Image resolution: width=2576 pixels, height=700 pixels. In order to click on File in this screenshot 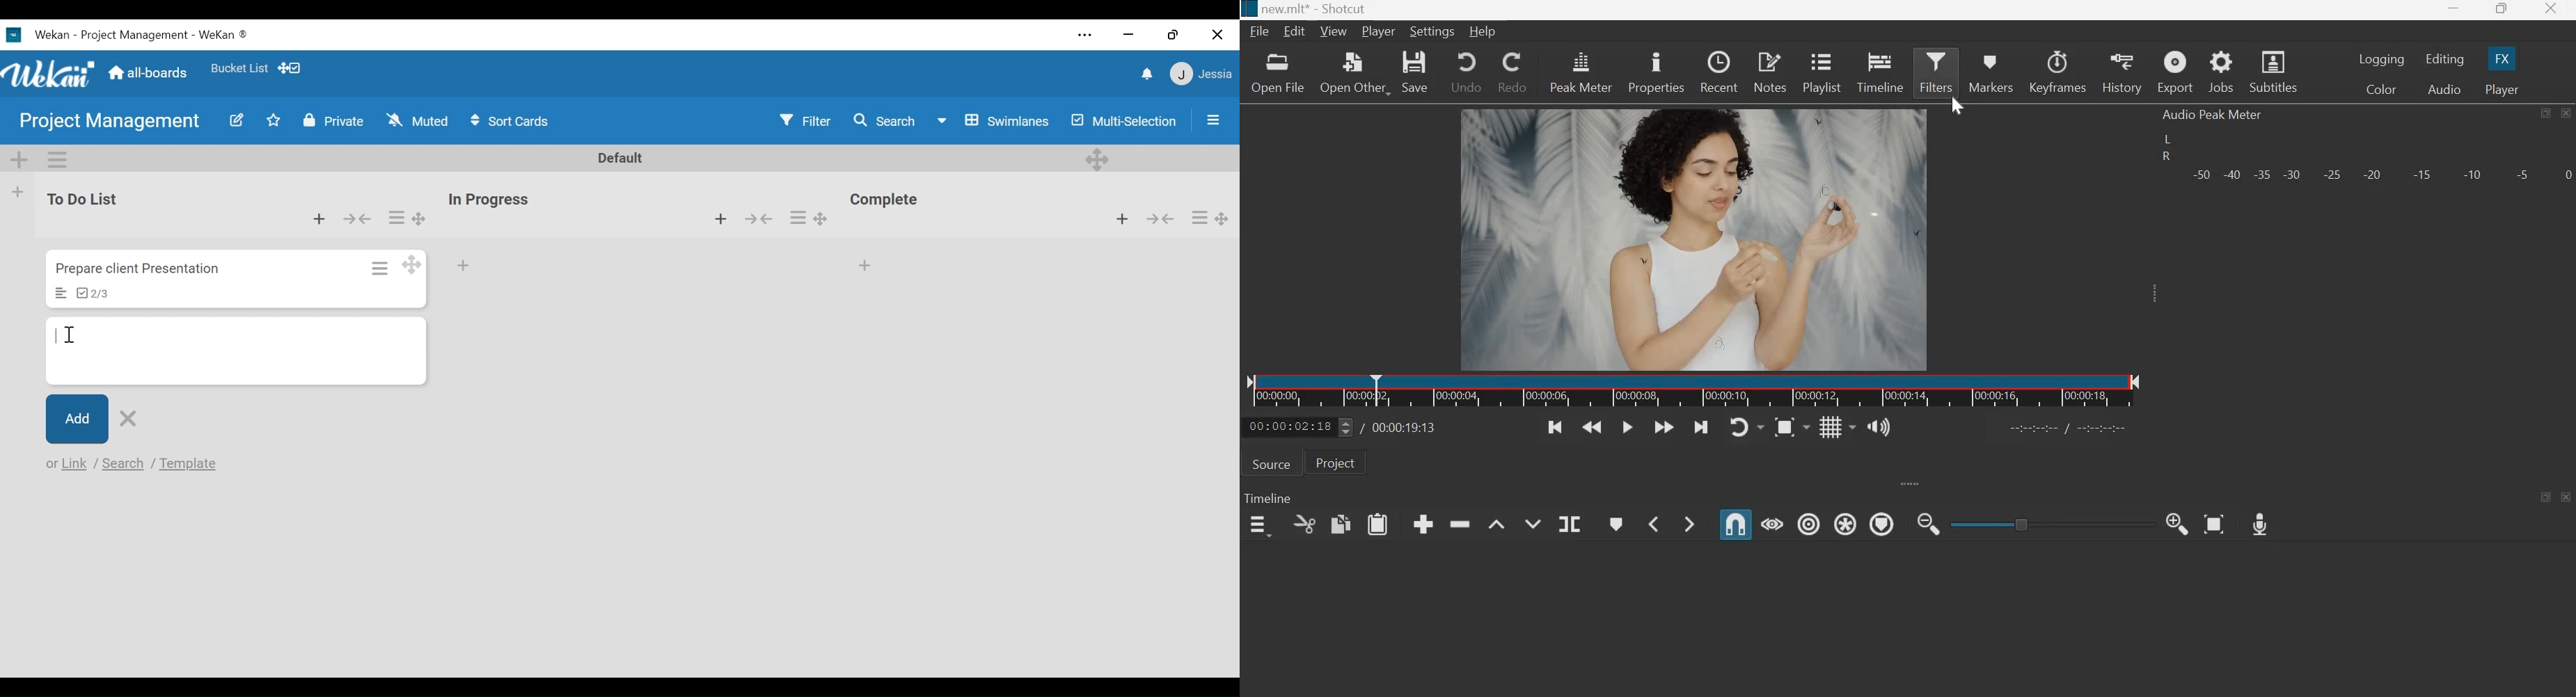, I will do `click(1260, 31)`.